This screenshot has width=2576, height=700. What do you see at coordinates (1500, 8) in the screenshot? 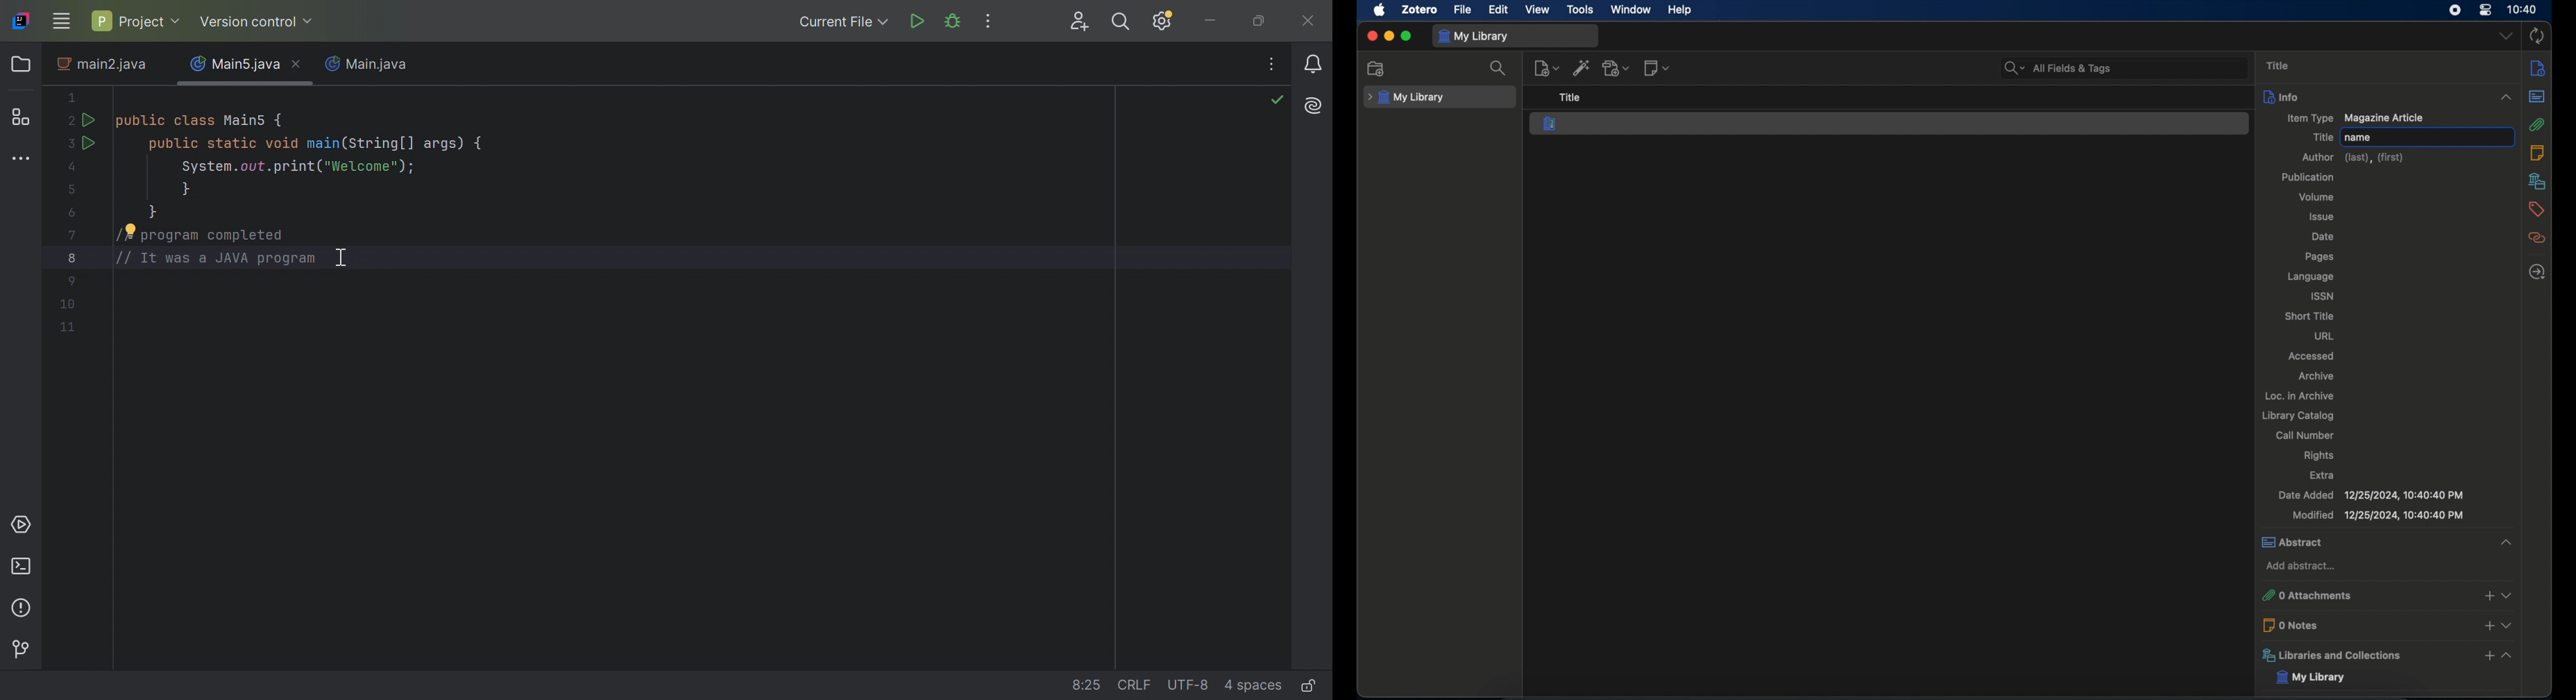
I see `edit` at bounding box center [1500, 8].